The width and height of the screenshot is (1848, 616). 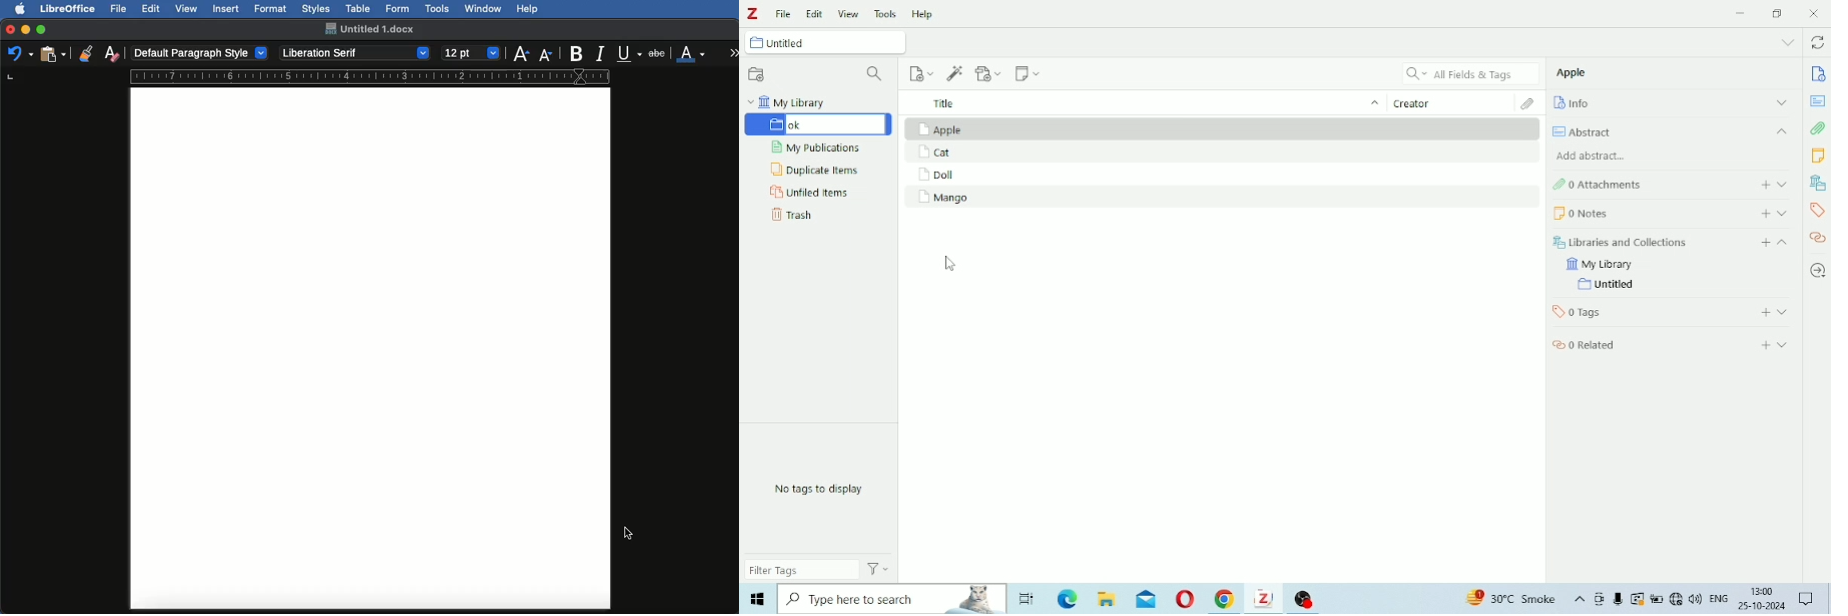 What do you see at coordinates (802, 571) in the screenshot?
I see `Filter Tags` at bounding box center [802, 571].